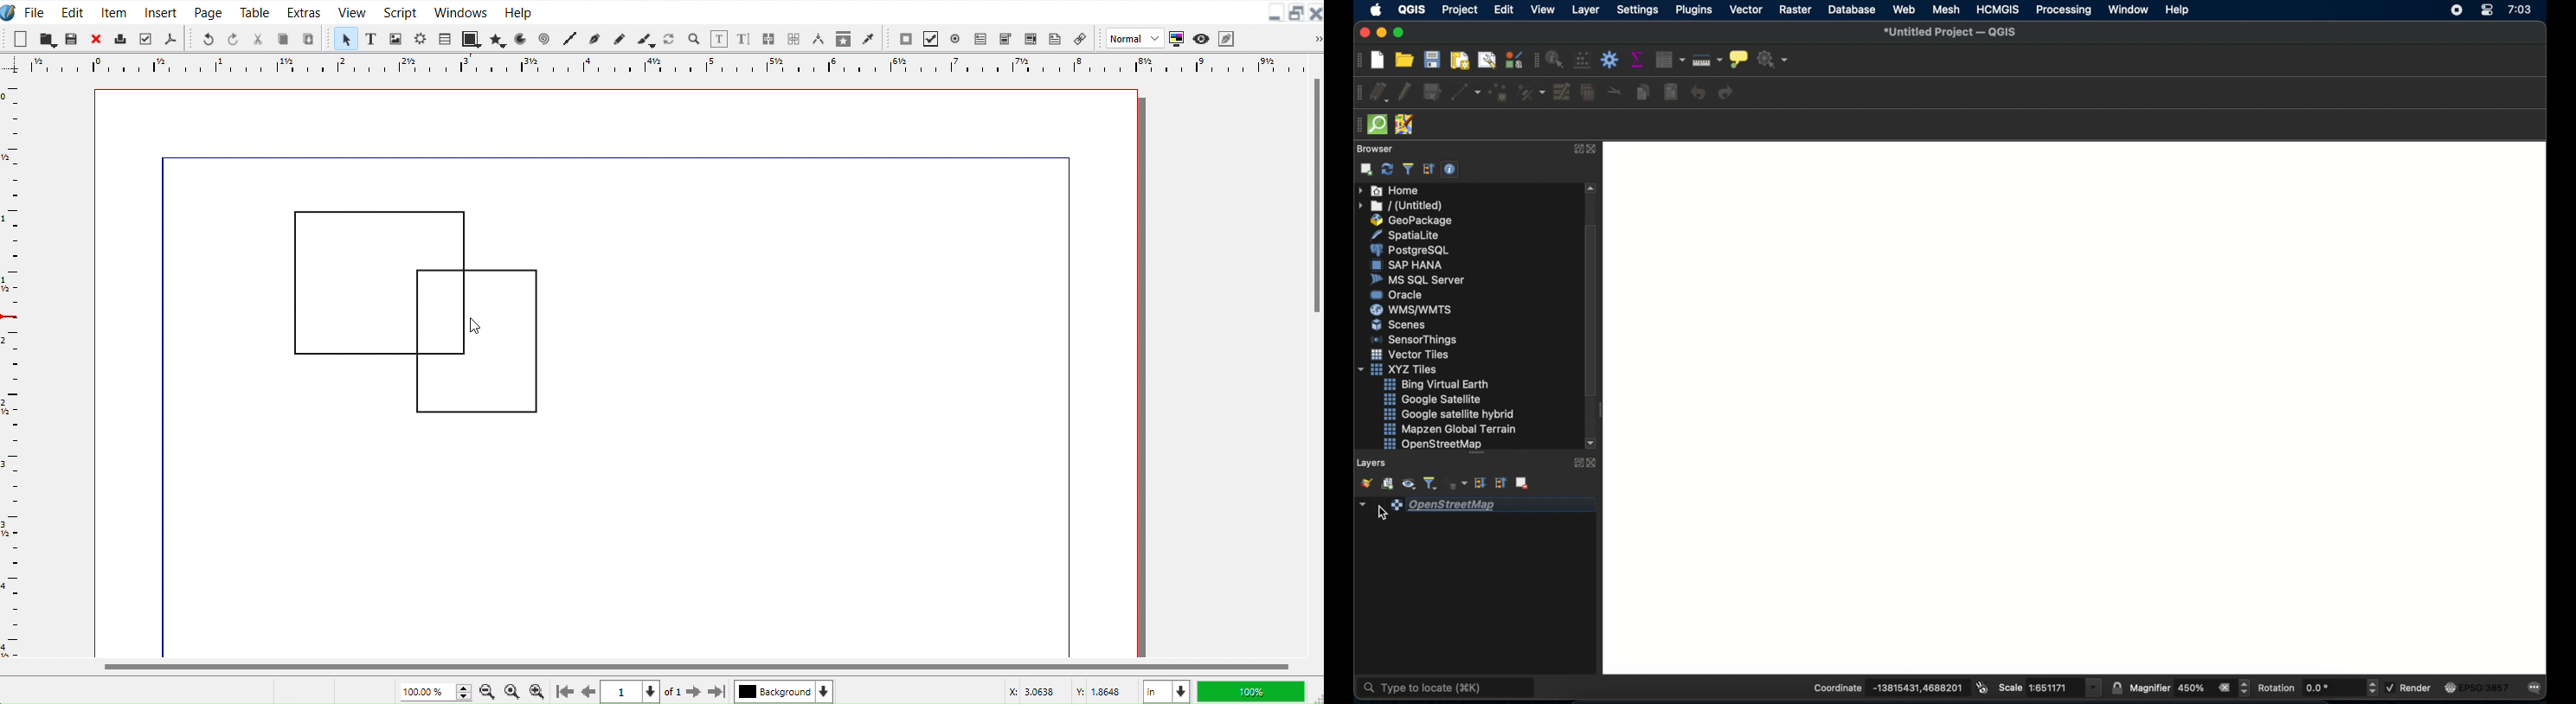 This screenshot has height=728, width=2576. I want to click on Polygon, so click(498, 40).